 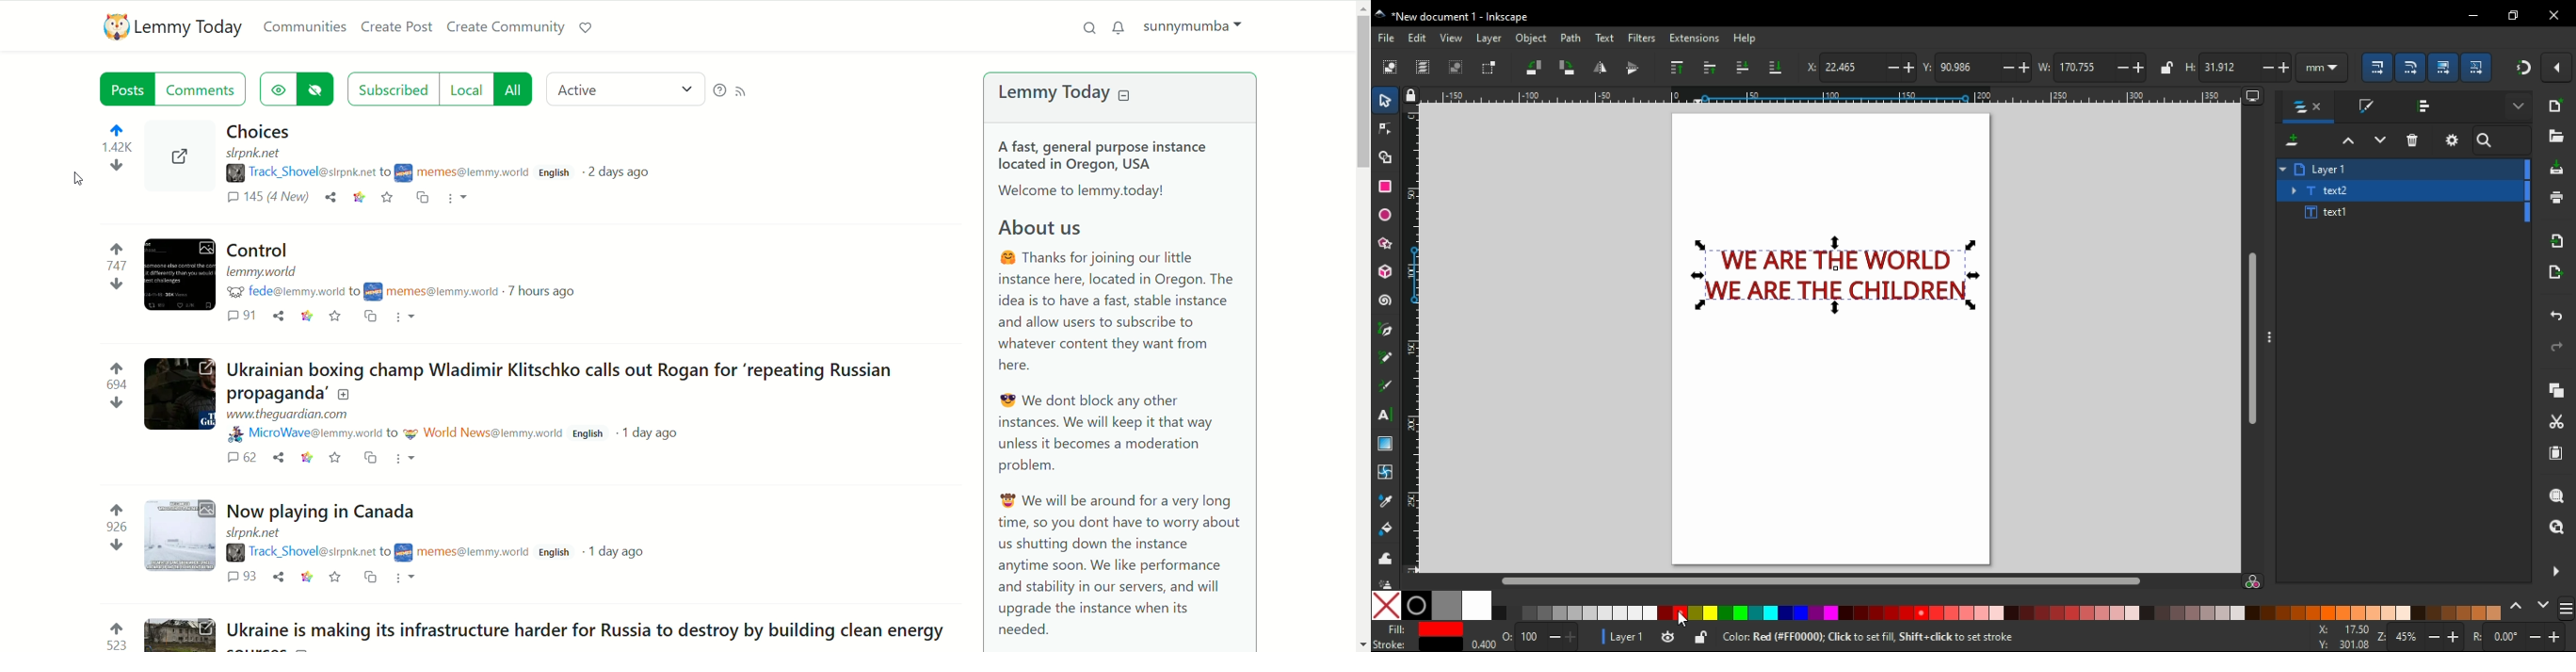 What do you see at coordinates (333, 199) in the screenshot?
I see `share` at bounding box center [333, 199].